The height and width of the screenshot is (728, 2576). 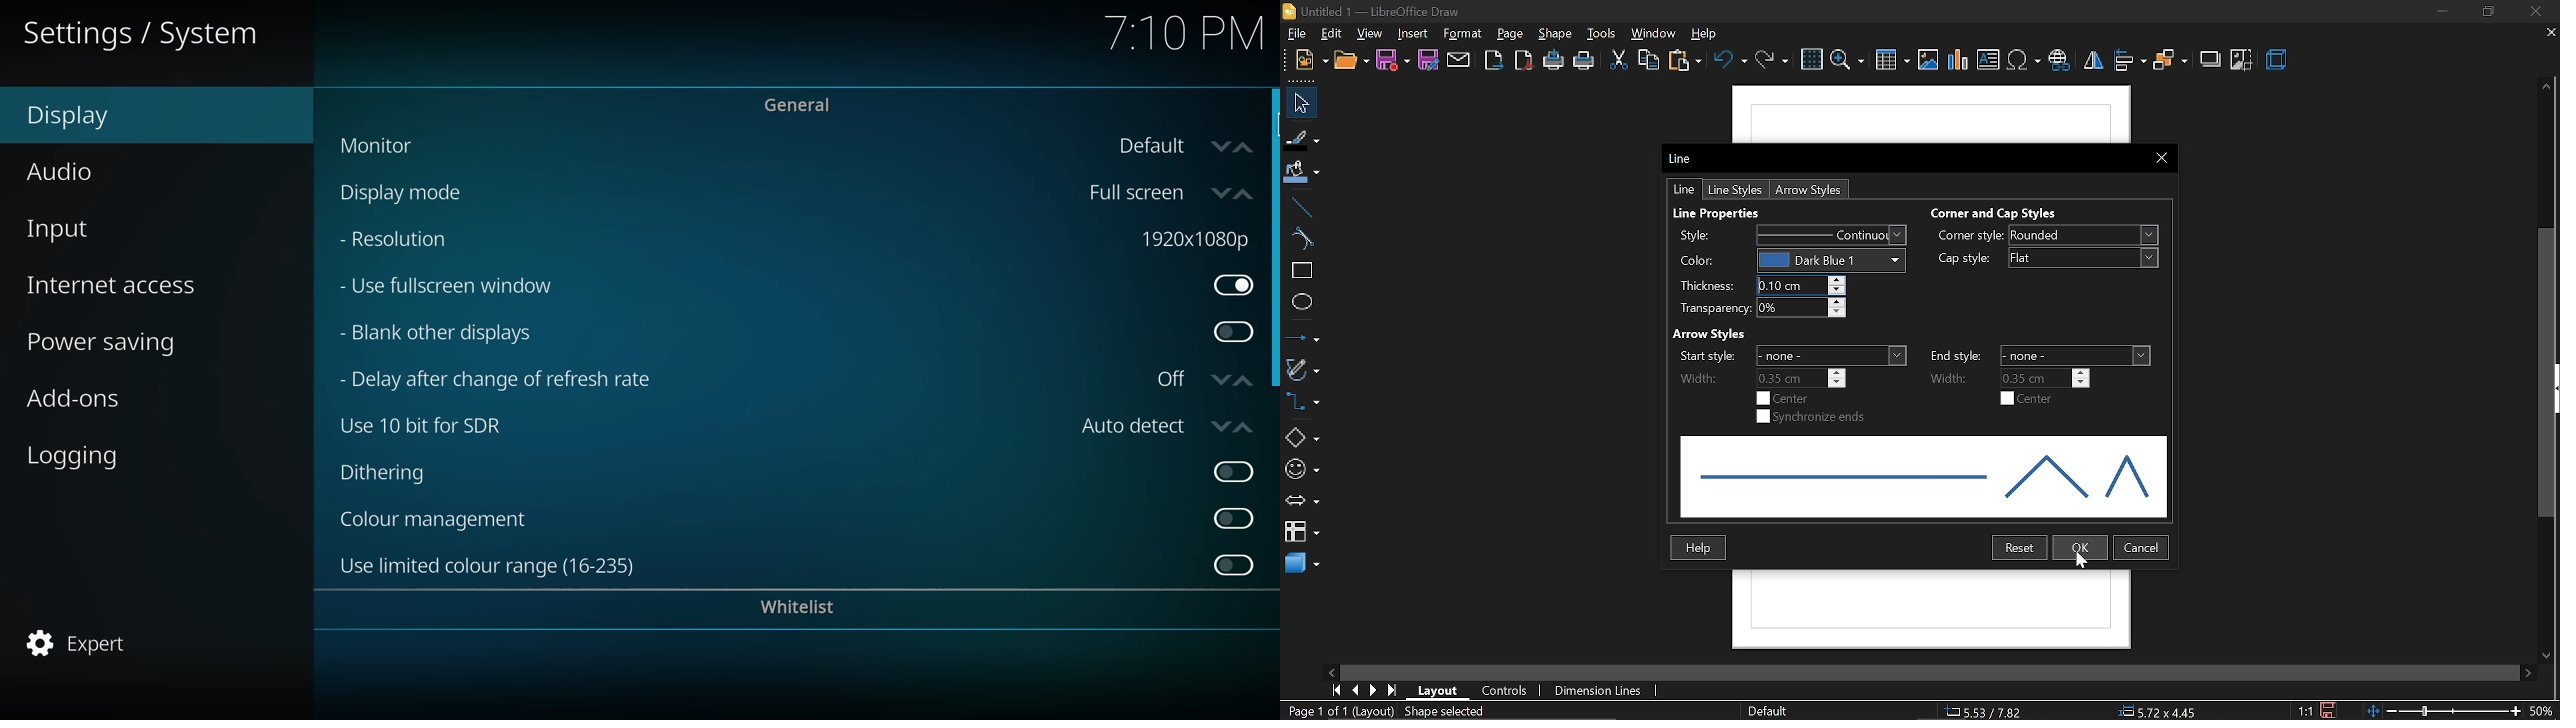 I want to click on logging, so click(x=78, y=457).